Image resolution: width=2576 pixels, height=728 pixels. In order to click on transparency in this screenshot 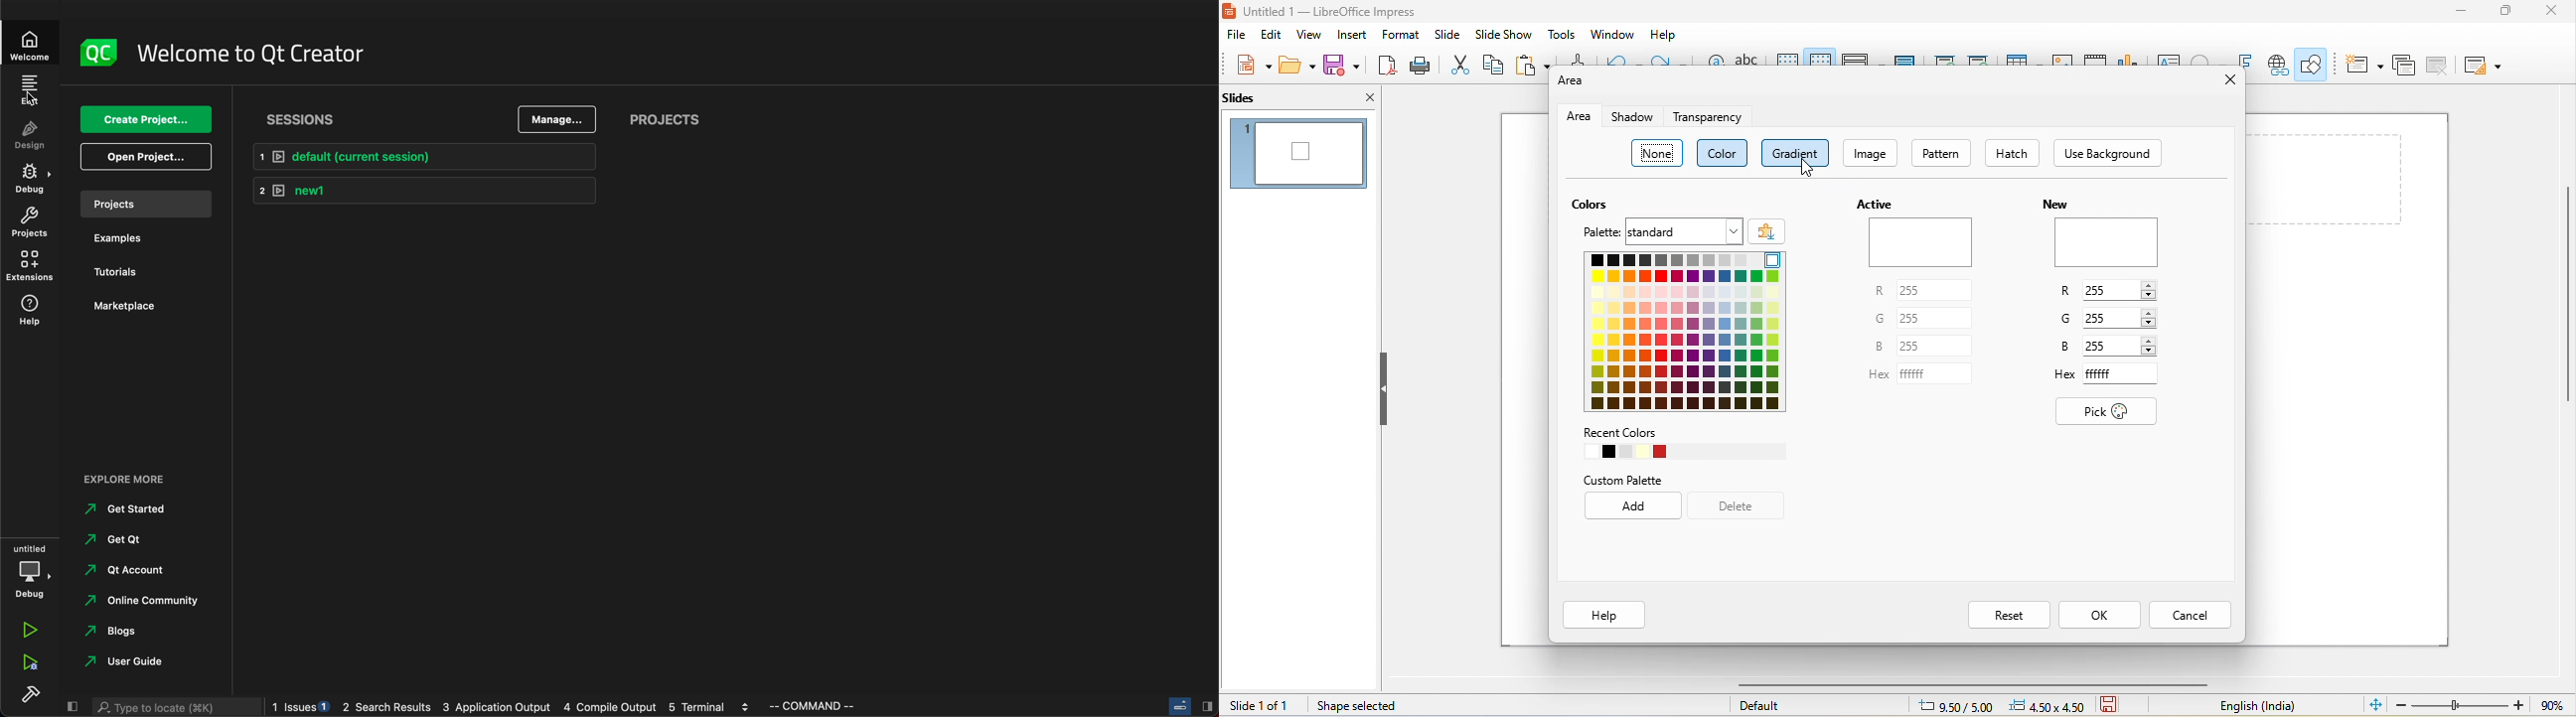, I will do `click(1706, 119)`.